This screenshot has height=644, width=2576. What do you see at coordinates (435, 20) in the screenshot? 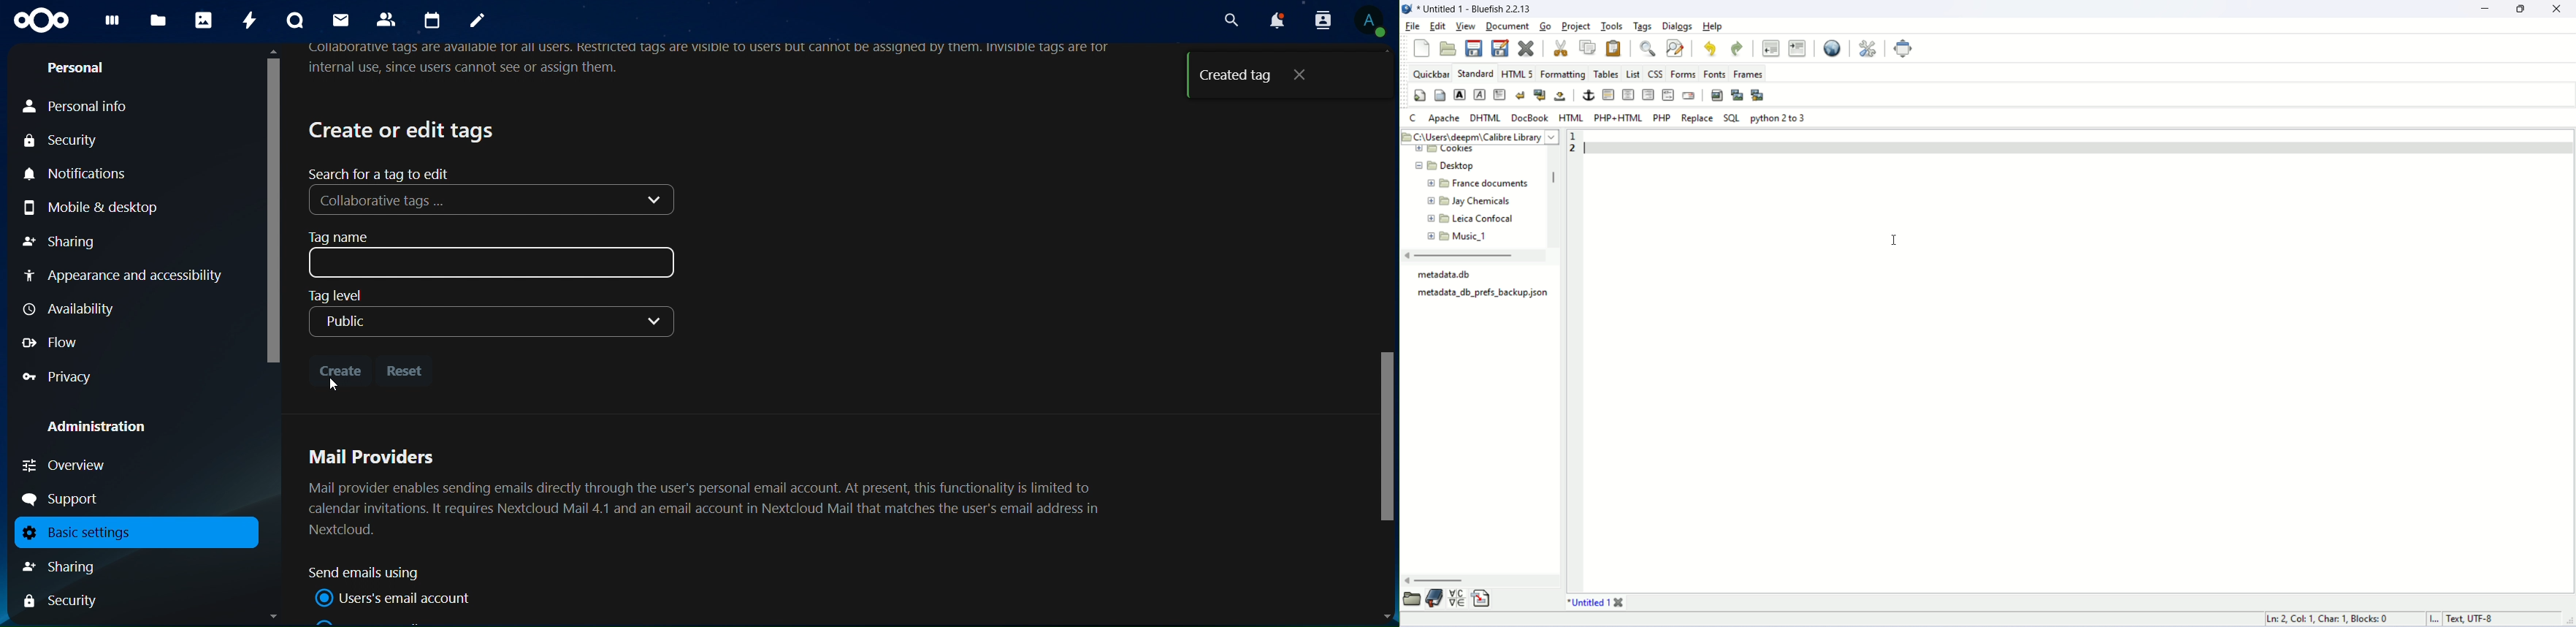
I see `calendar` at bounding box center [435, 20].